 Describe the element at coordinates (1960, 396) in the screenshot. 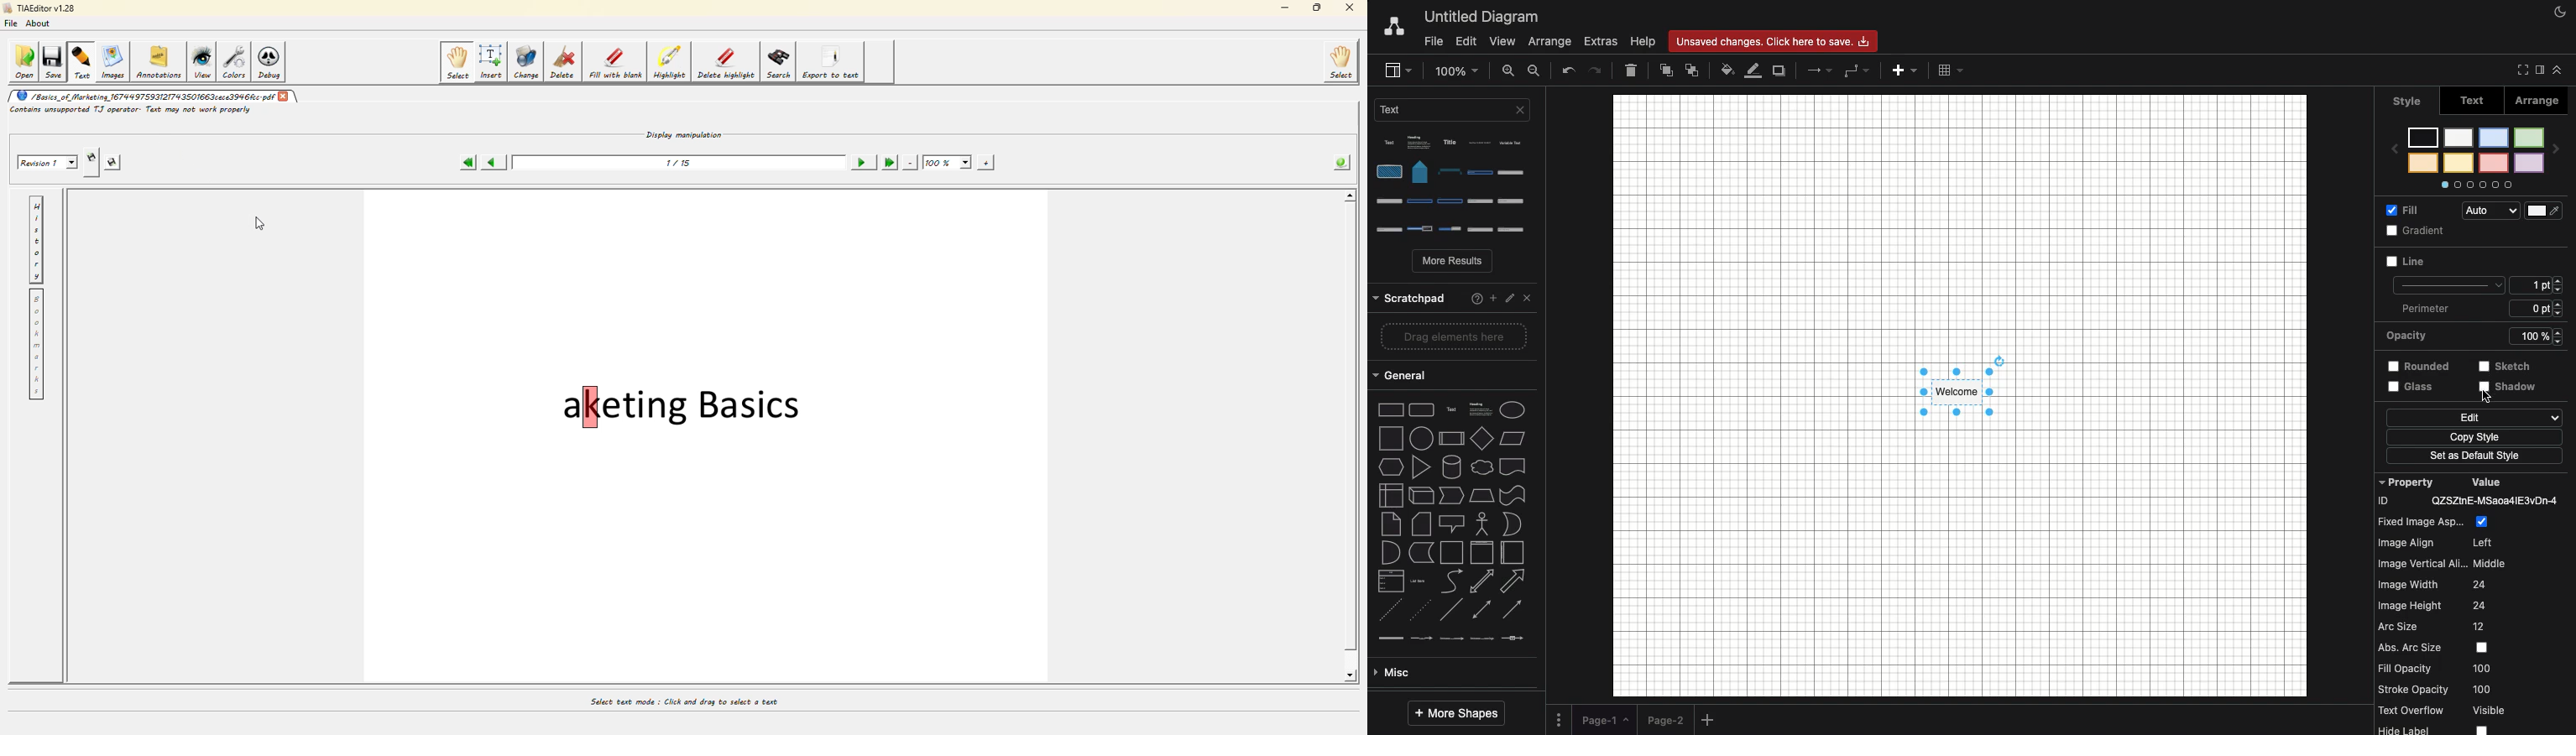

I see `Canvas` at that location.